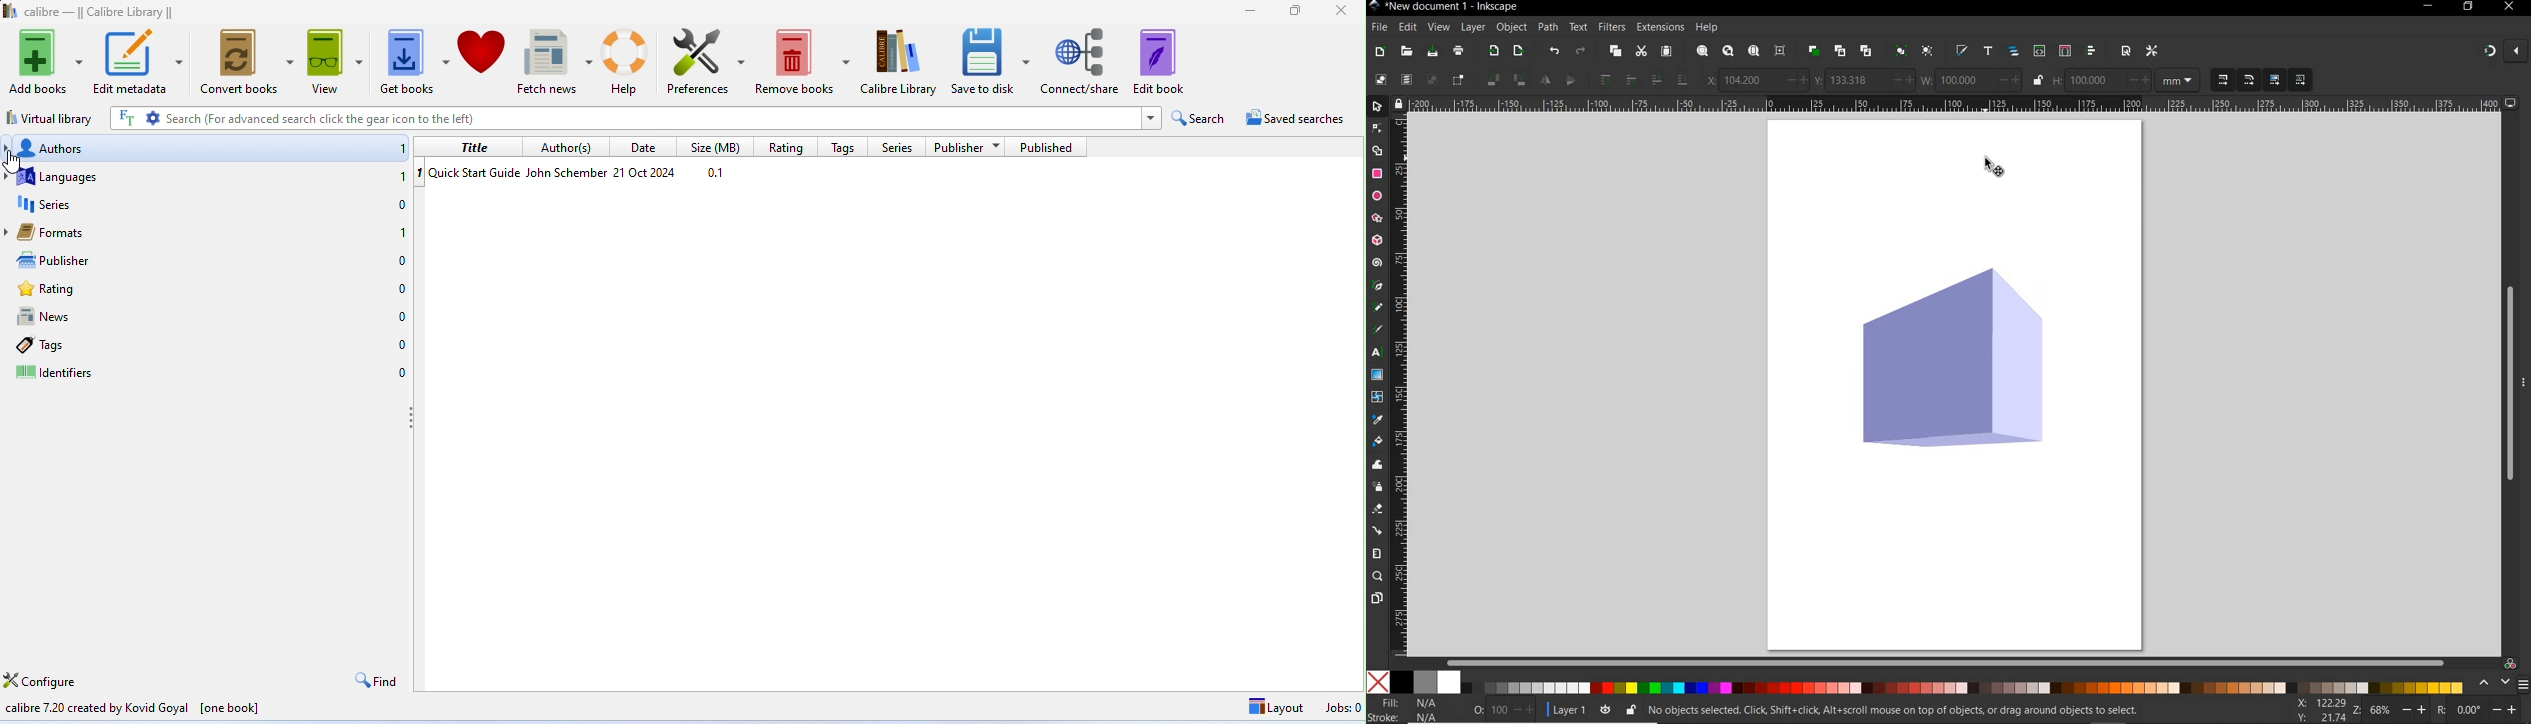 This screenshot has height=728, width=2548. What do you see at coordinates (423, 173) in the screenshot?
I see `1` at bounding box center [423, 173].